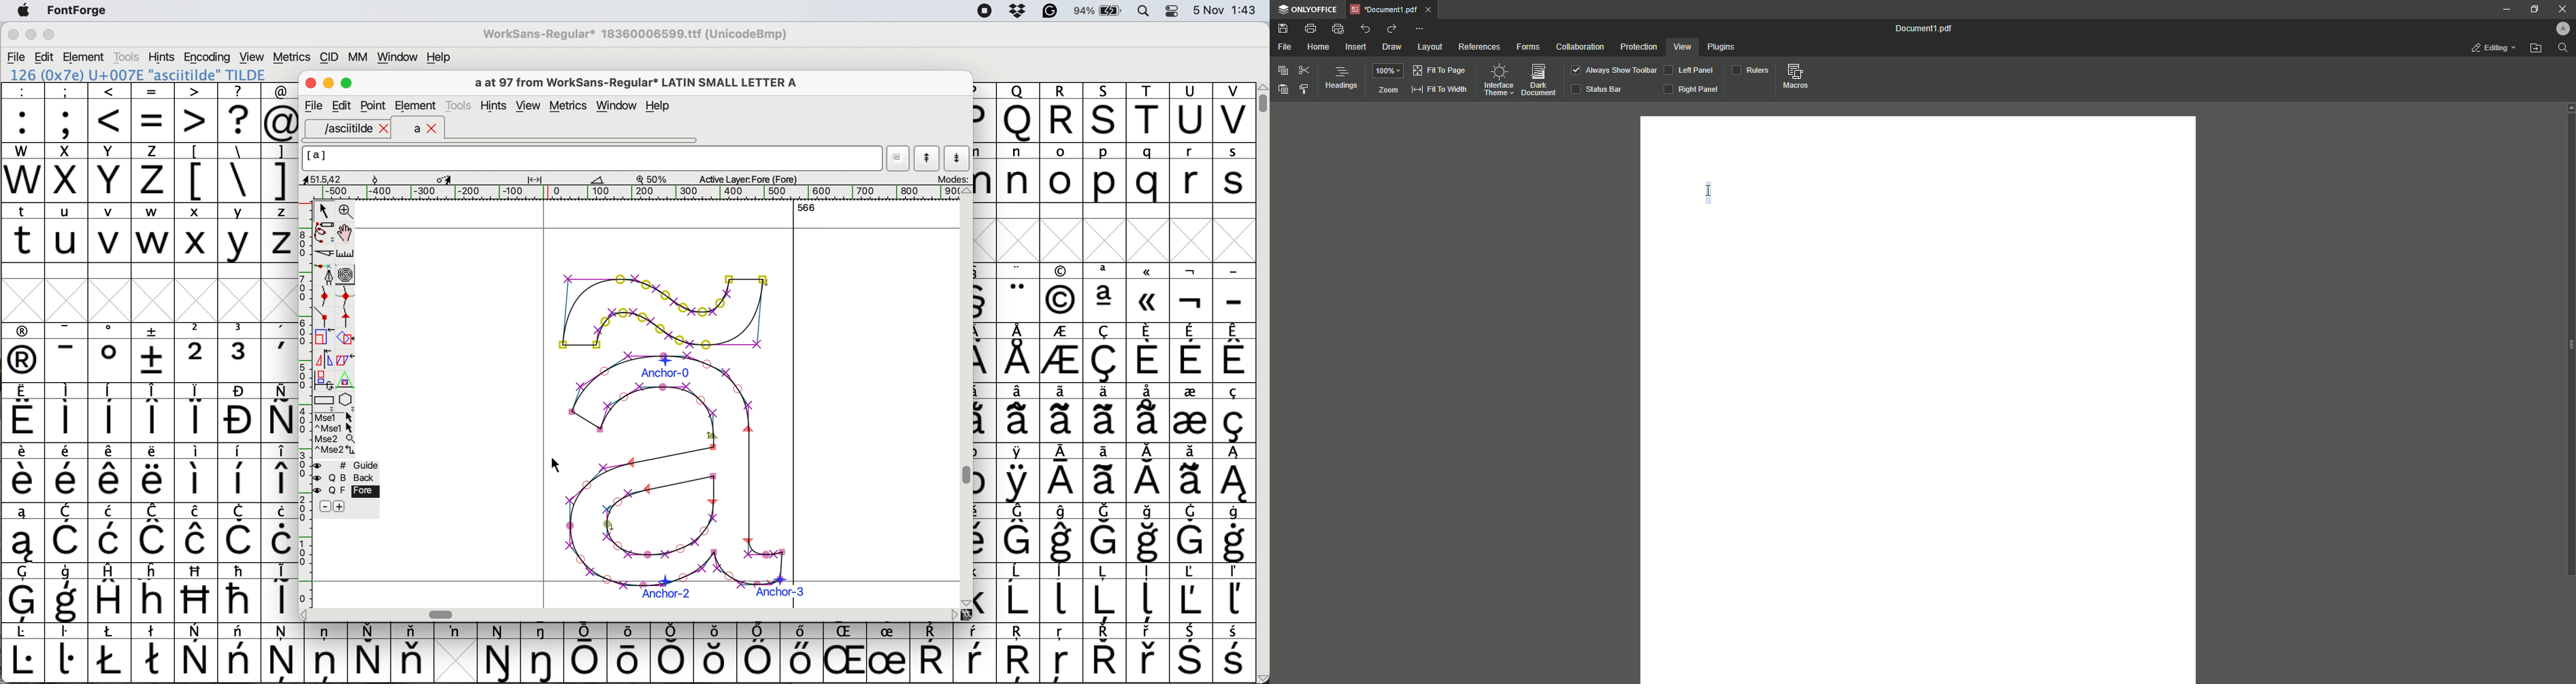 The image size is (2576, 700). I want to click on symbol, so click(112, 592).